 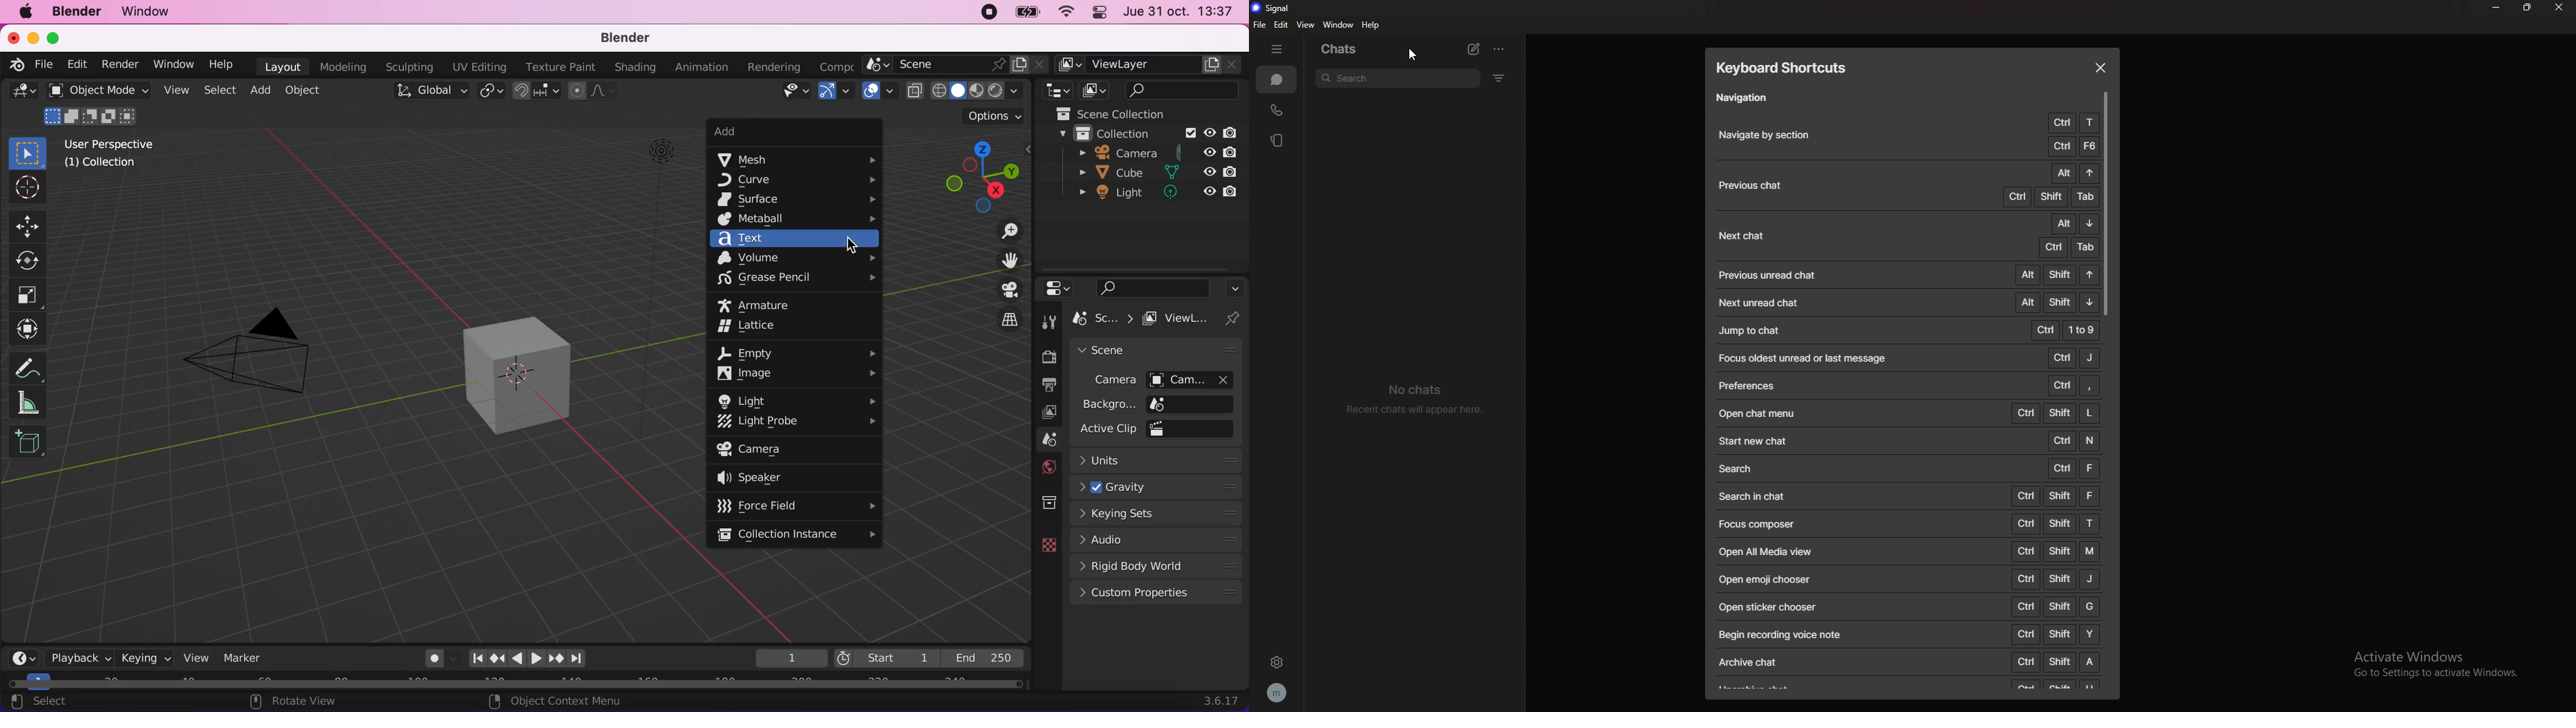 What do you see at coordinates (344, 67) in the screenshot?
I see `modeling` at bounding box center [344, 67].